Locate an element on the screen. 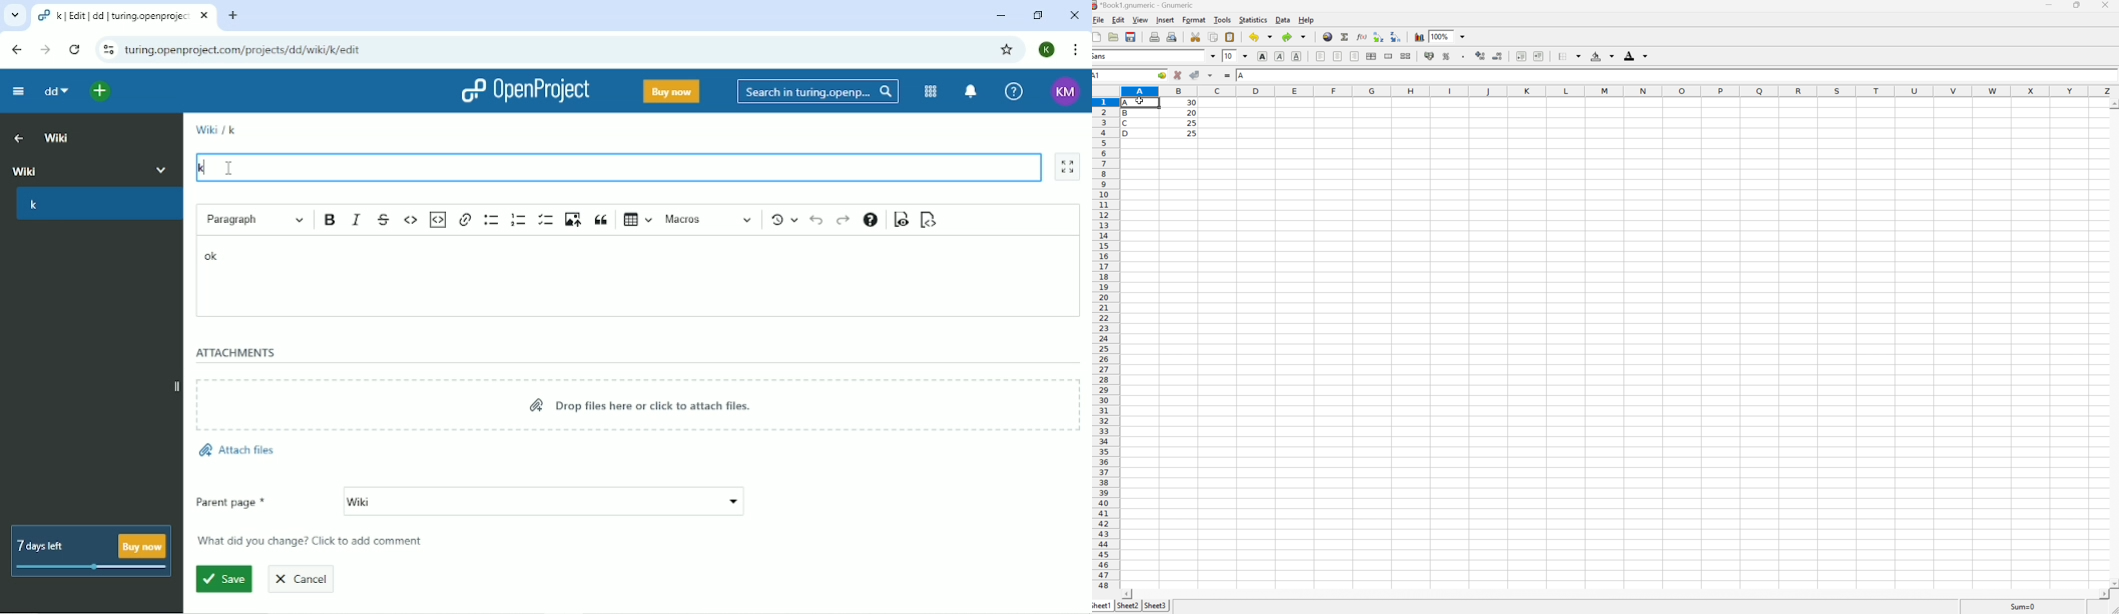 This screenshot has height=616, width=2128. B is located at coordinates (1128, 114).